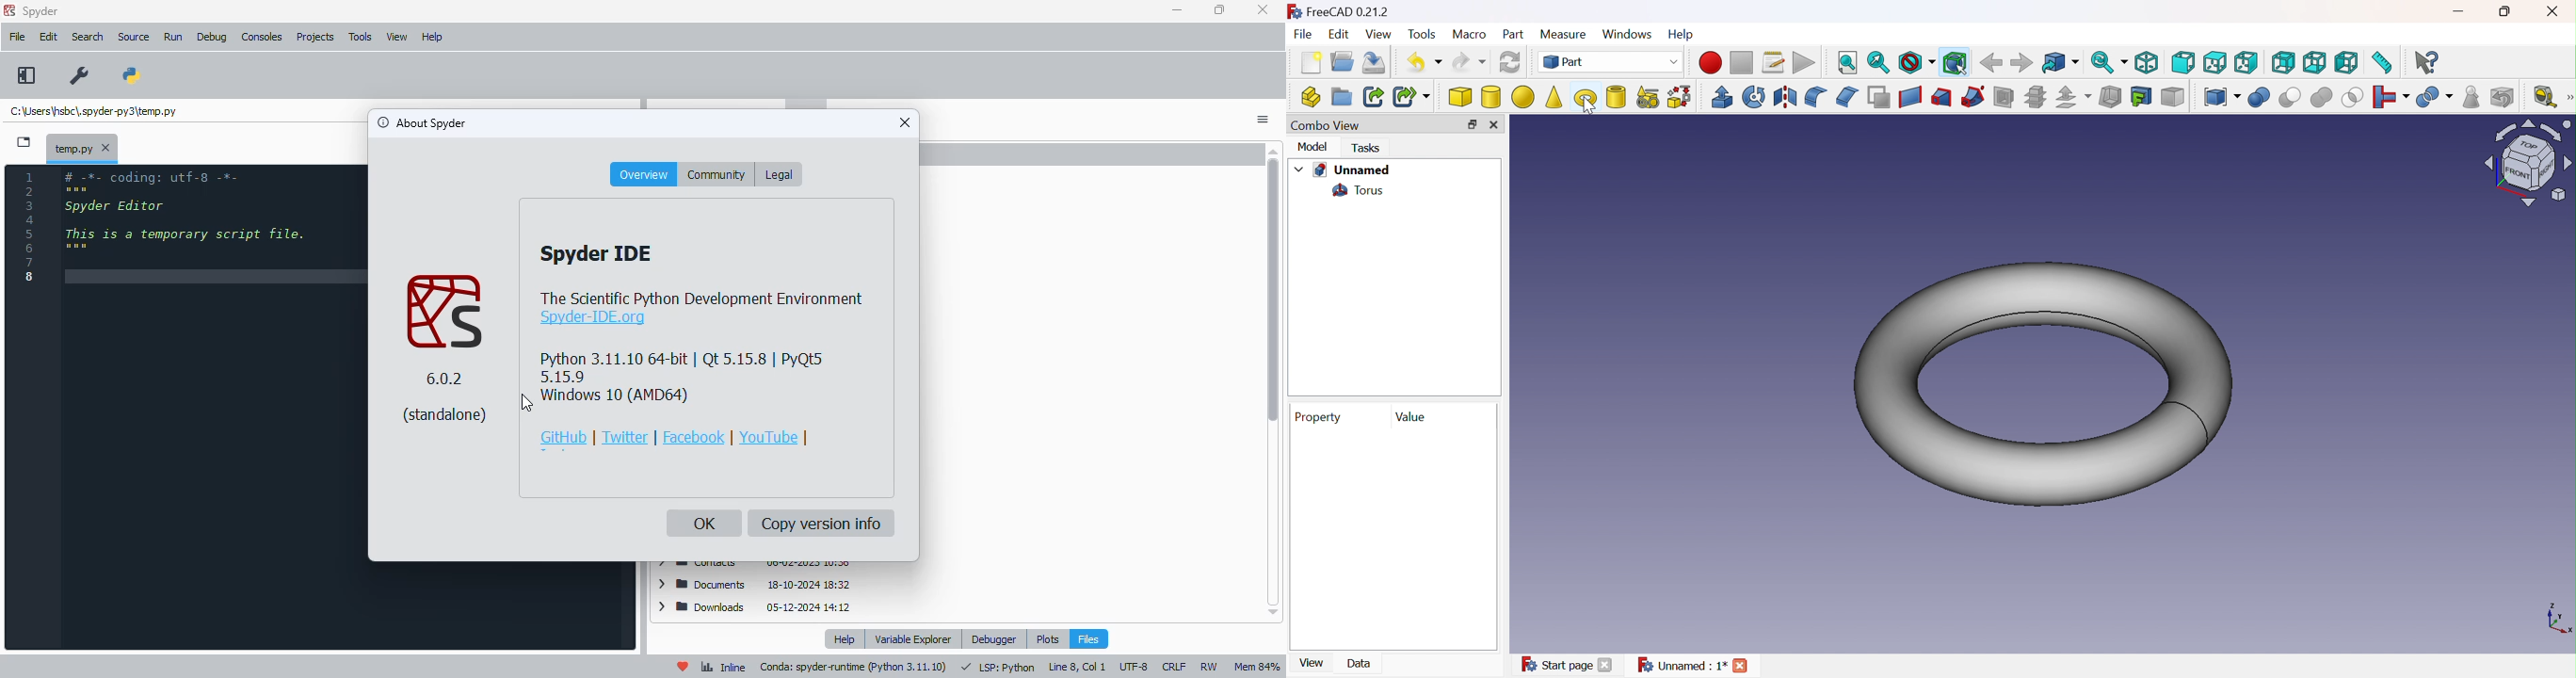 The image size is (2576, 700). I want to click on The Scientific Python Development Environment , so click(702, 297).